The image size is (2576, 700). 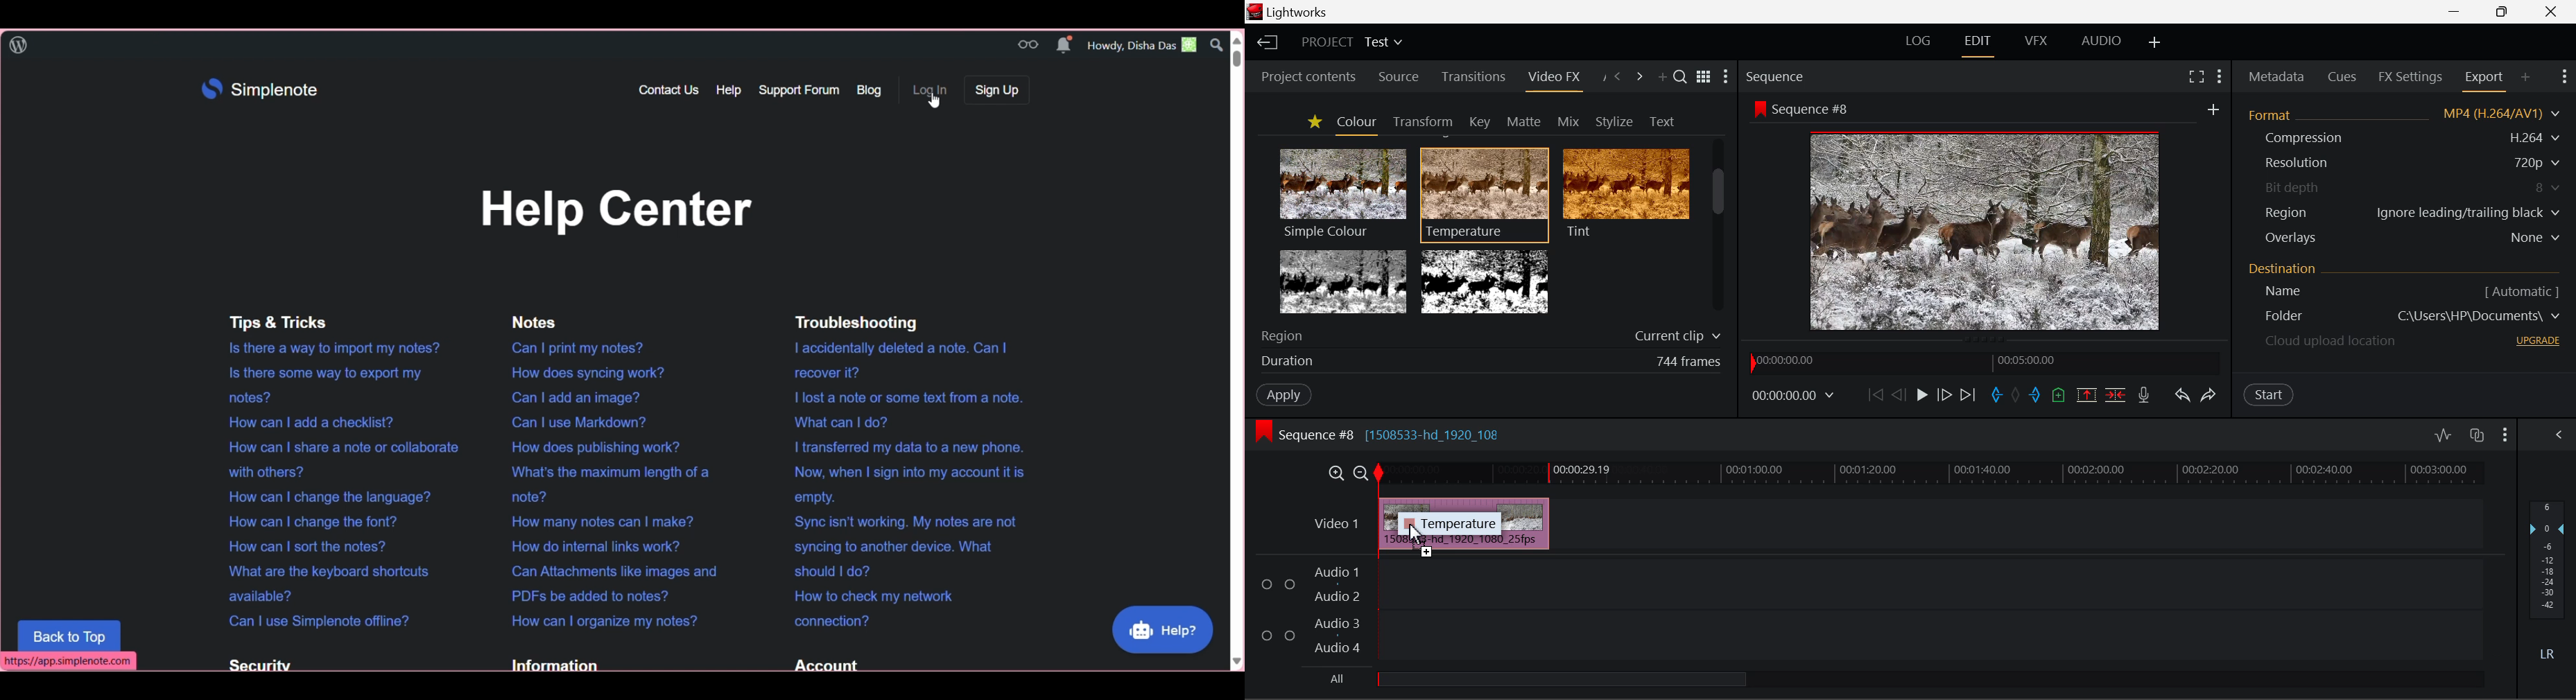 What do you see at coordinates (2284, 268) in the screenshot?
I see `Destination` at bounding box center [2284, 268].